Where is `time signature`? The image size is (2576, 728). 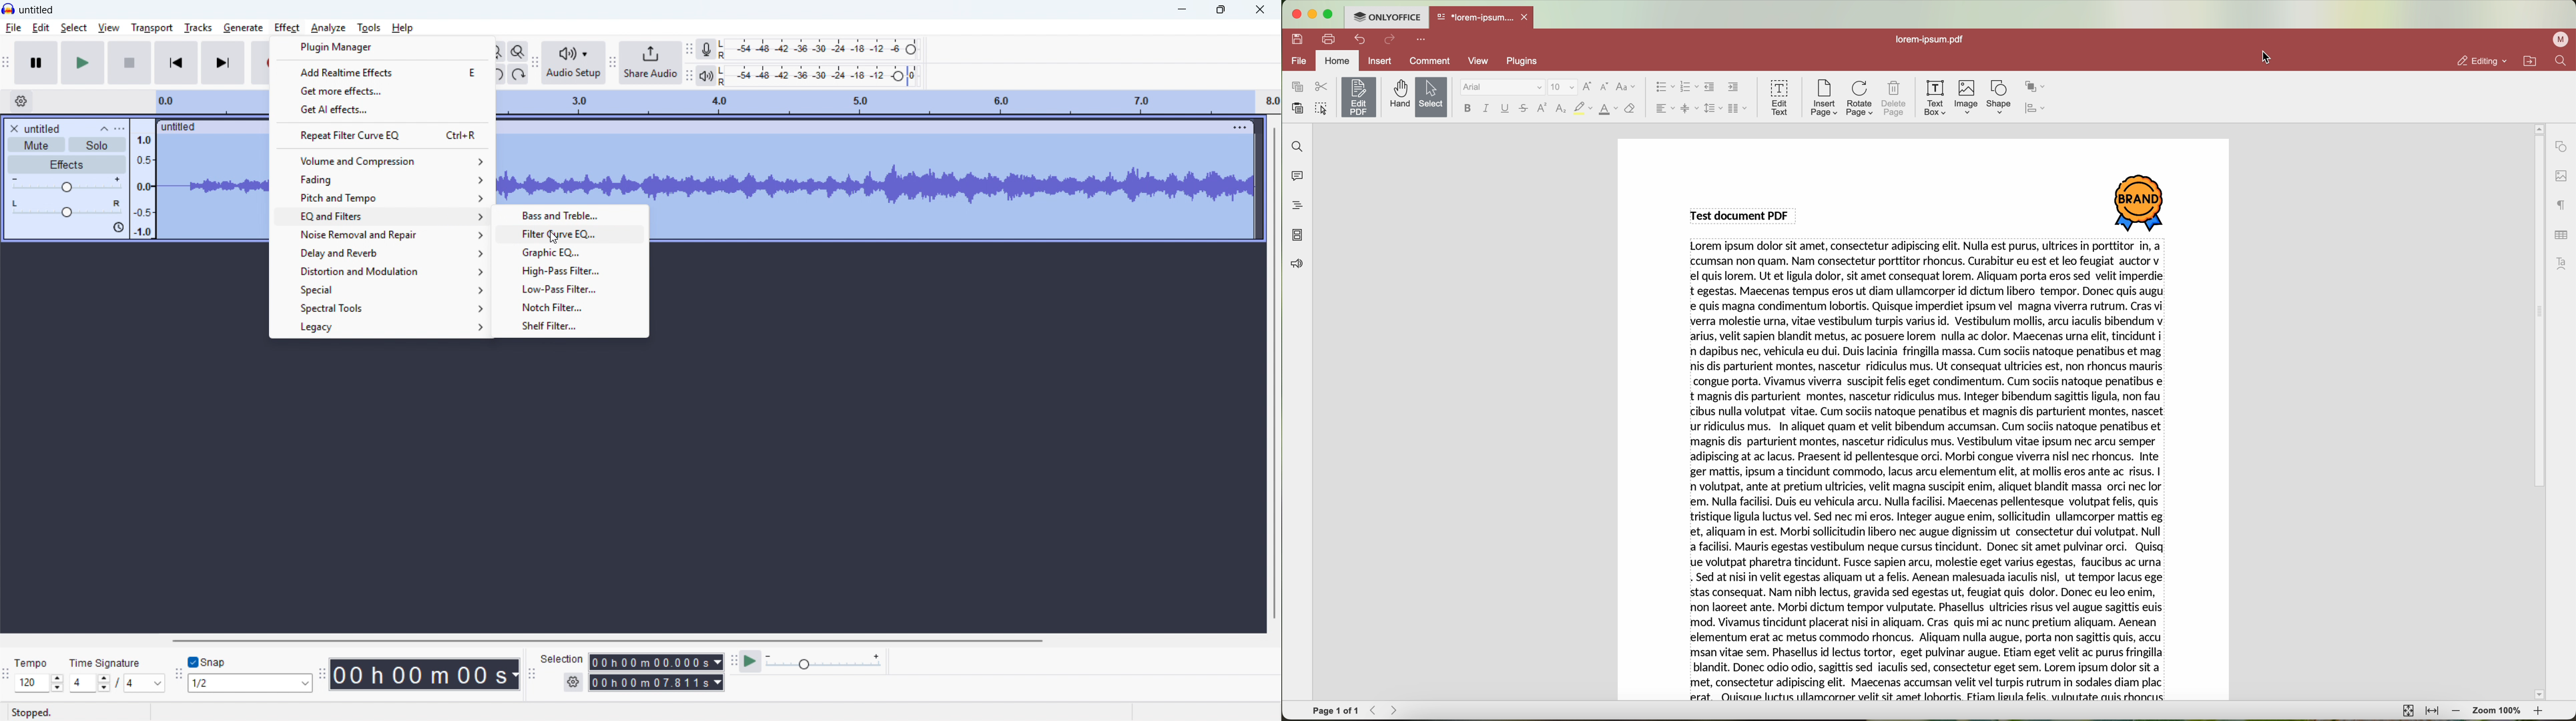
time signature is located at coordinates (105, 664).